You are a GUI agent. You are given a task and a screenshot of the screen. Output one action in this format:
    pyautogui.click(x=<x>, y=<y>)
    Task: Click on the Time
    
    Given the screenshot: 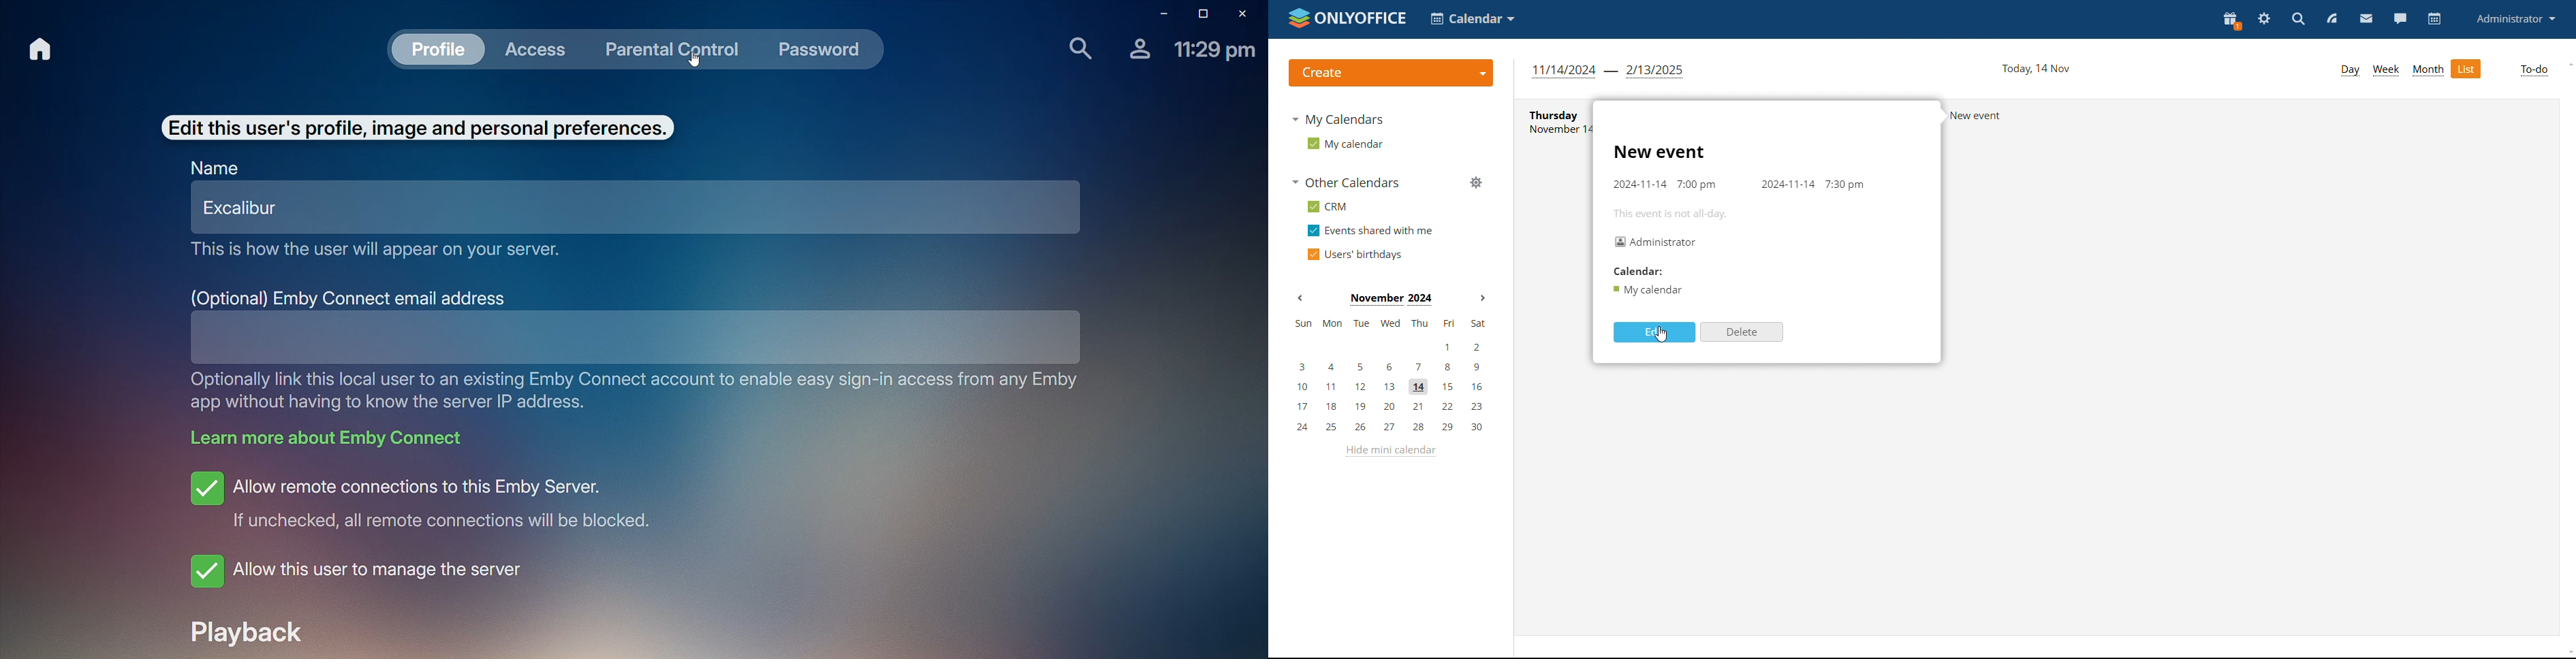 What is the action you would take?
    pyautogui.click(x=1215, y=52)
    